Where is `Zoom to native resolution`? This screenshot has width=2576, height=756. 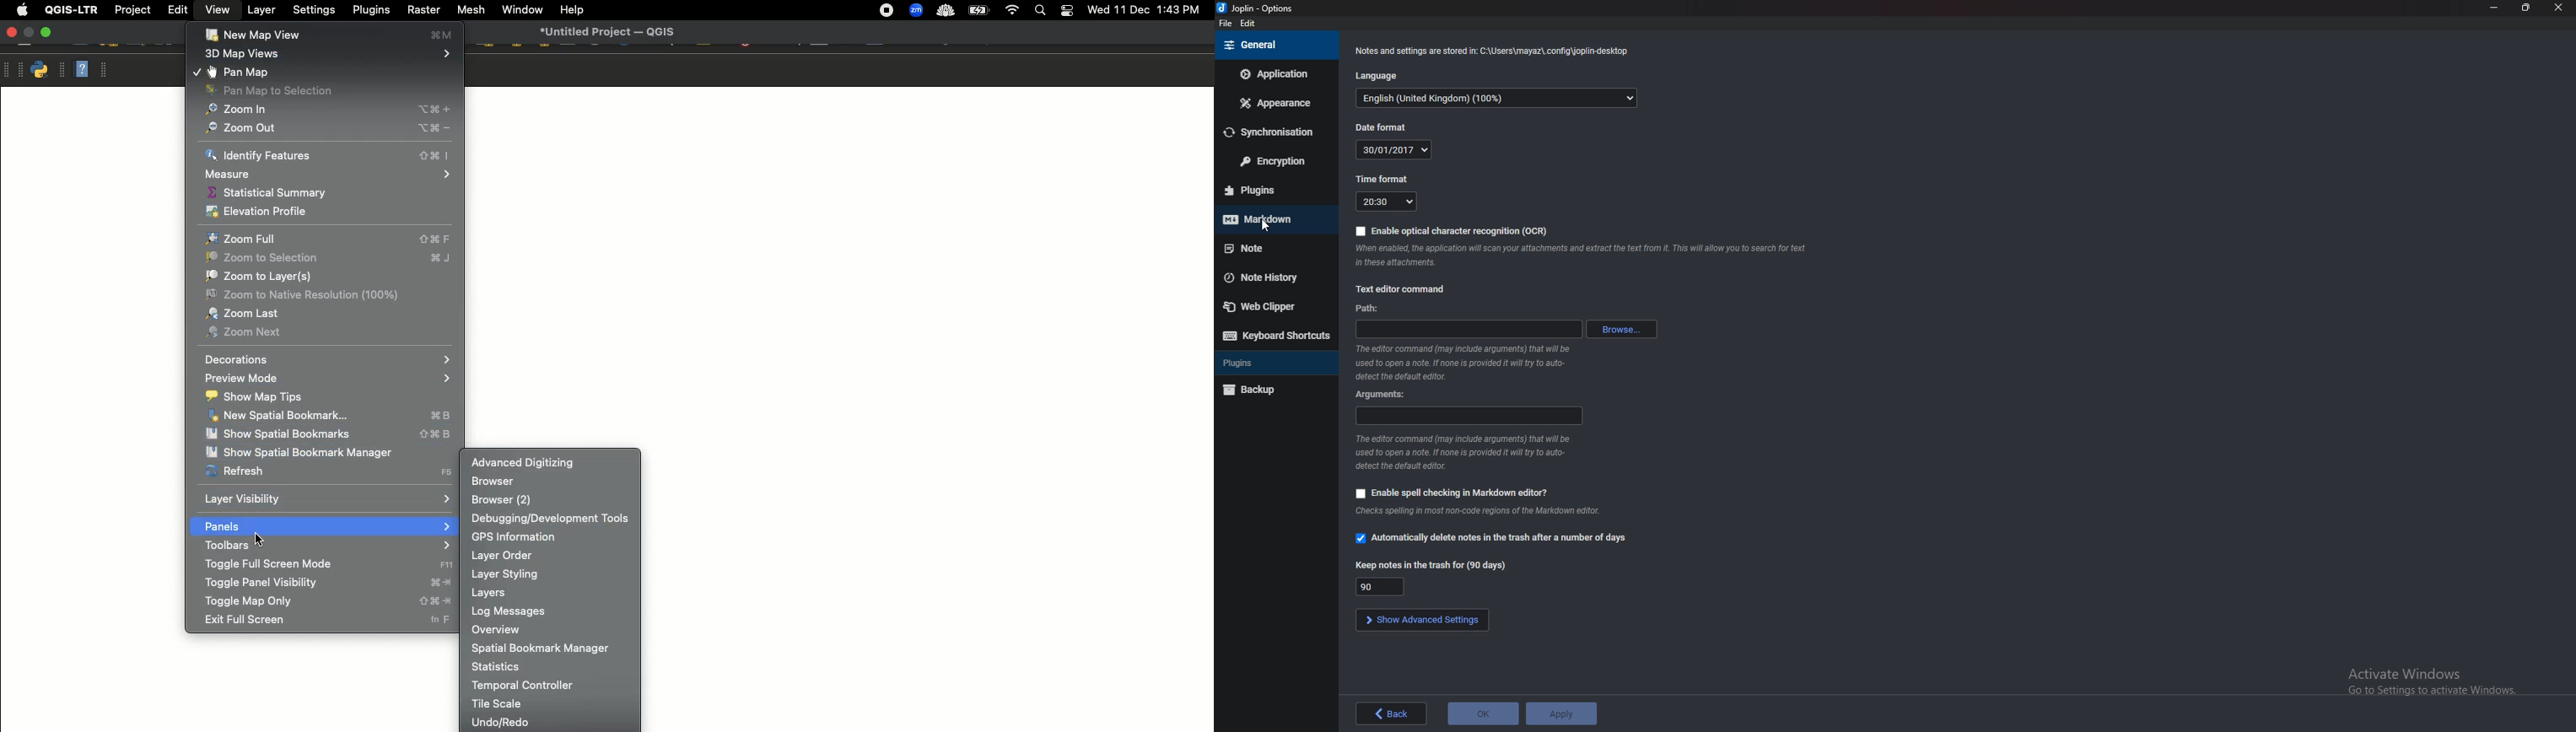 Zoom to native resolution is located at coordinates (328, 294).